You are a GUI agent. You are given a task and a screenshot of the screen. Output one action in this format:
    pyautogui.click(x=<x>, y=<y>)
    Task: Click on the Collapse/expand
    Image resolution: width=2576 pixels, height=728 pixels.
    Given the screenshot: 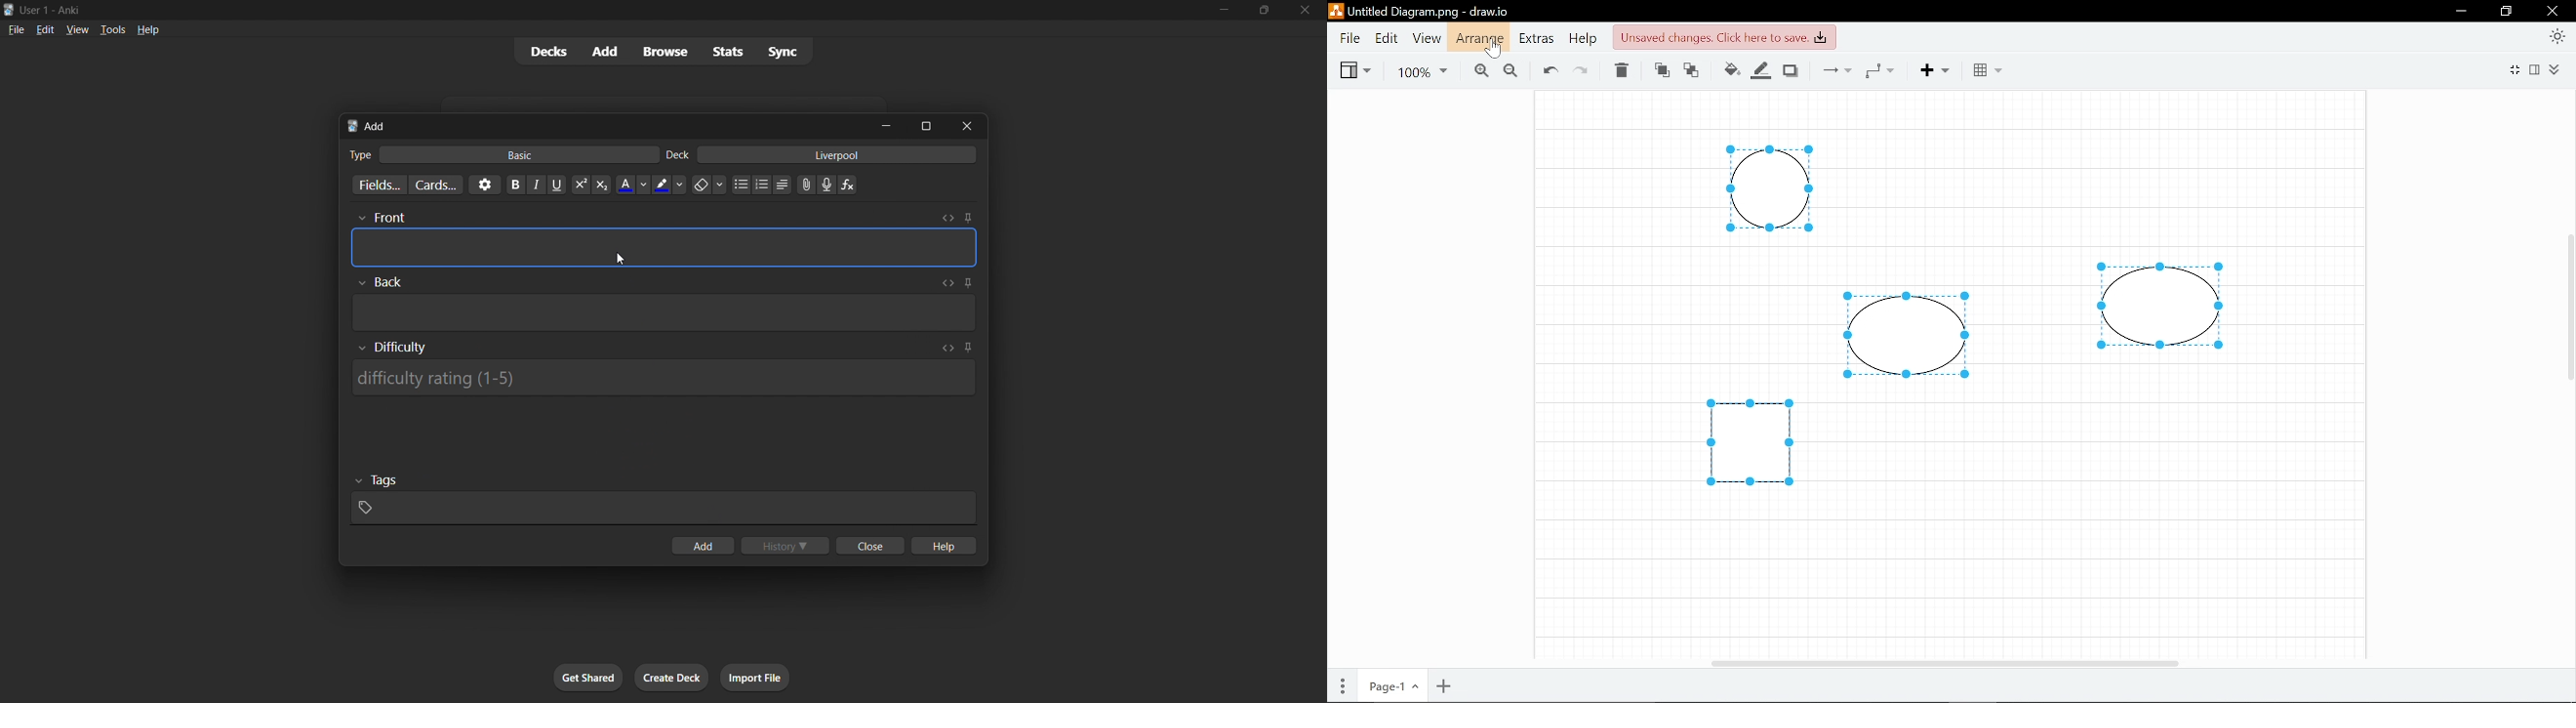 What is the action you would take?
    pyautogui.click(x=2557, y=69)
    